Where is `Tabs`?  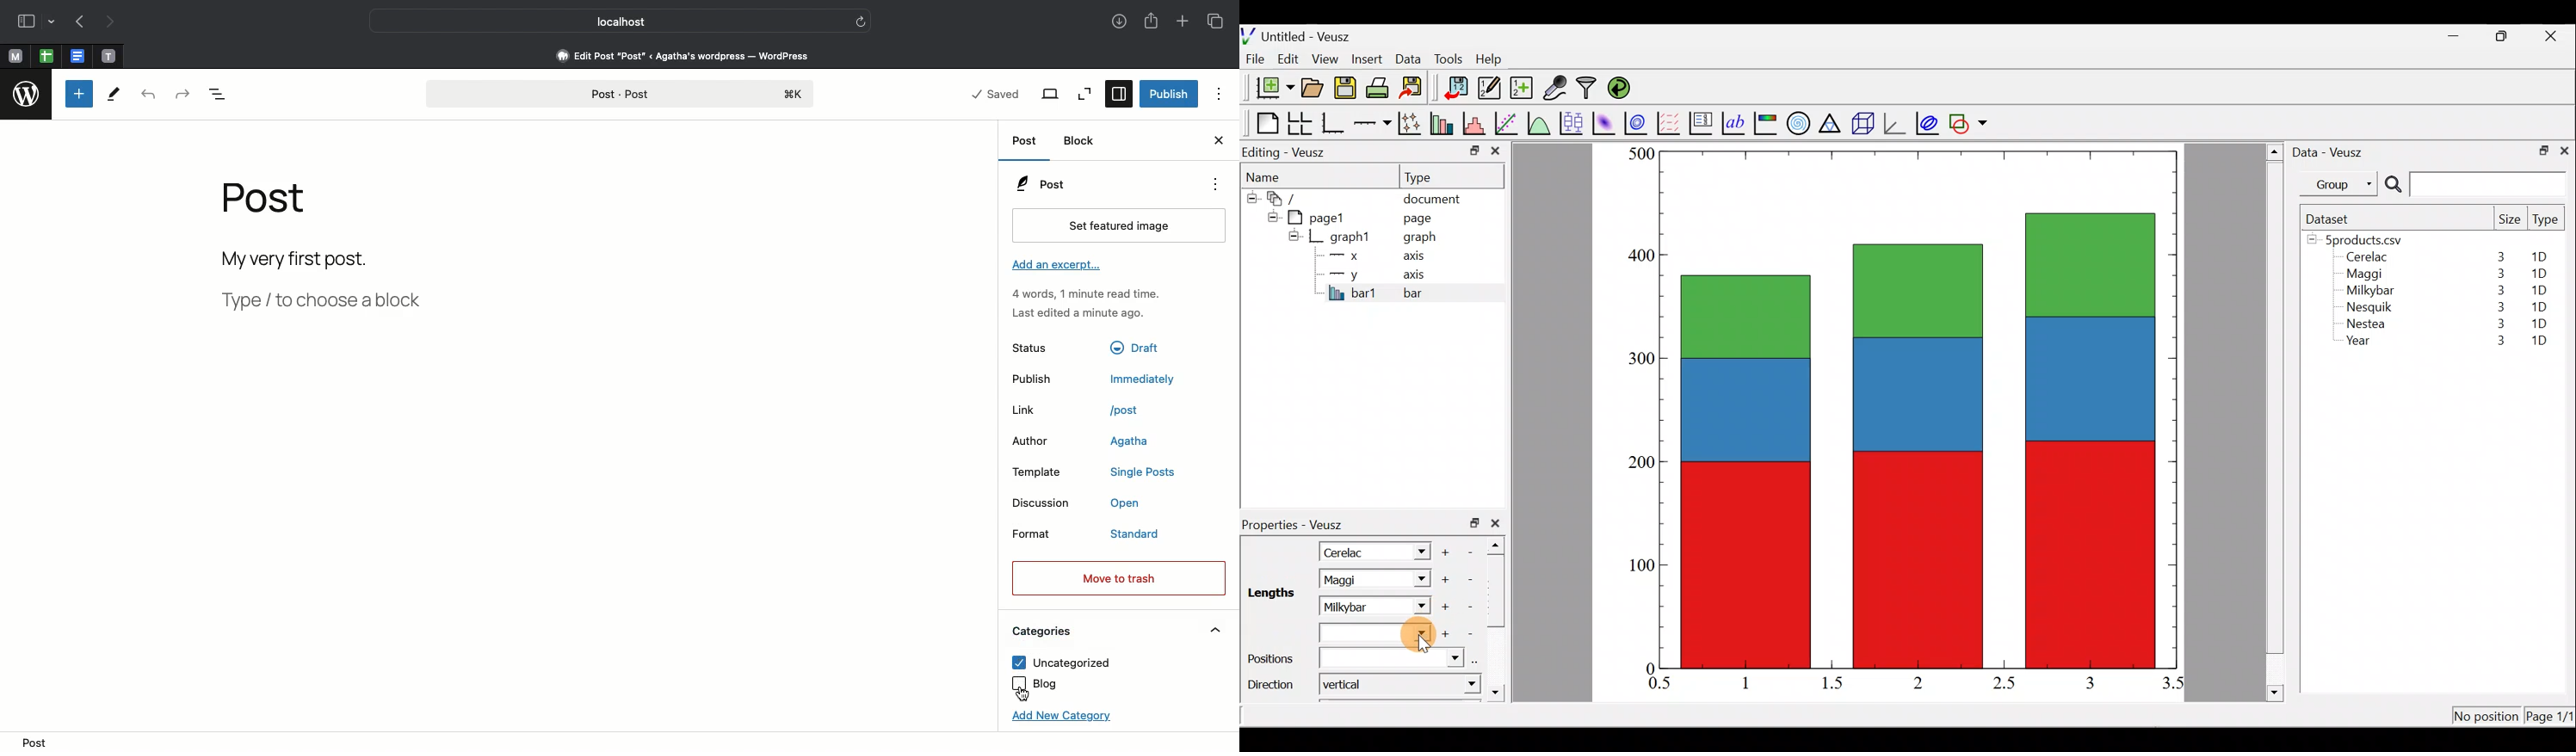
Tabs is located at coordinates (1218, 22).